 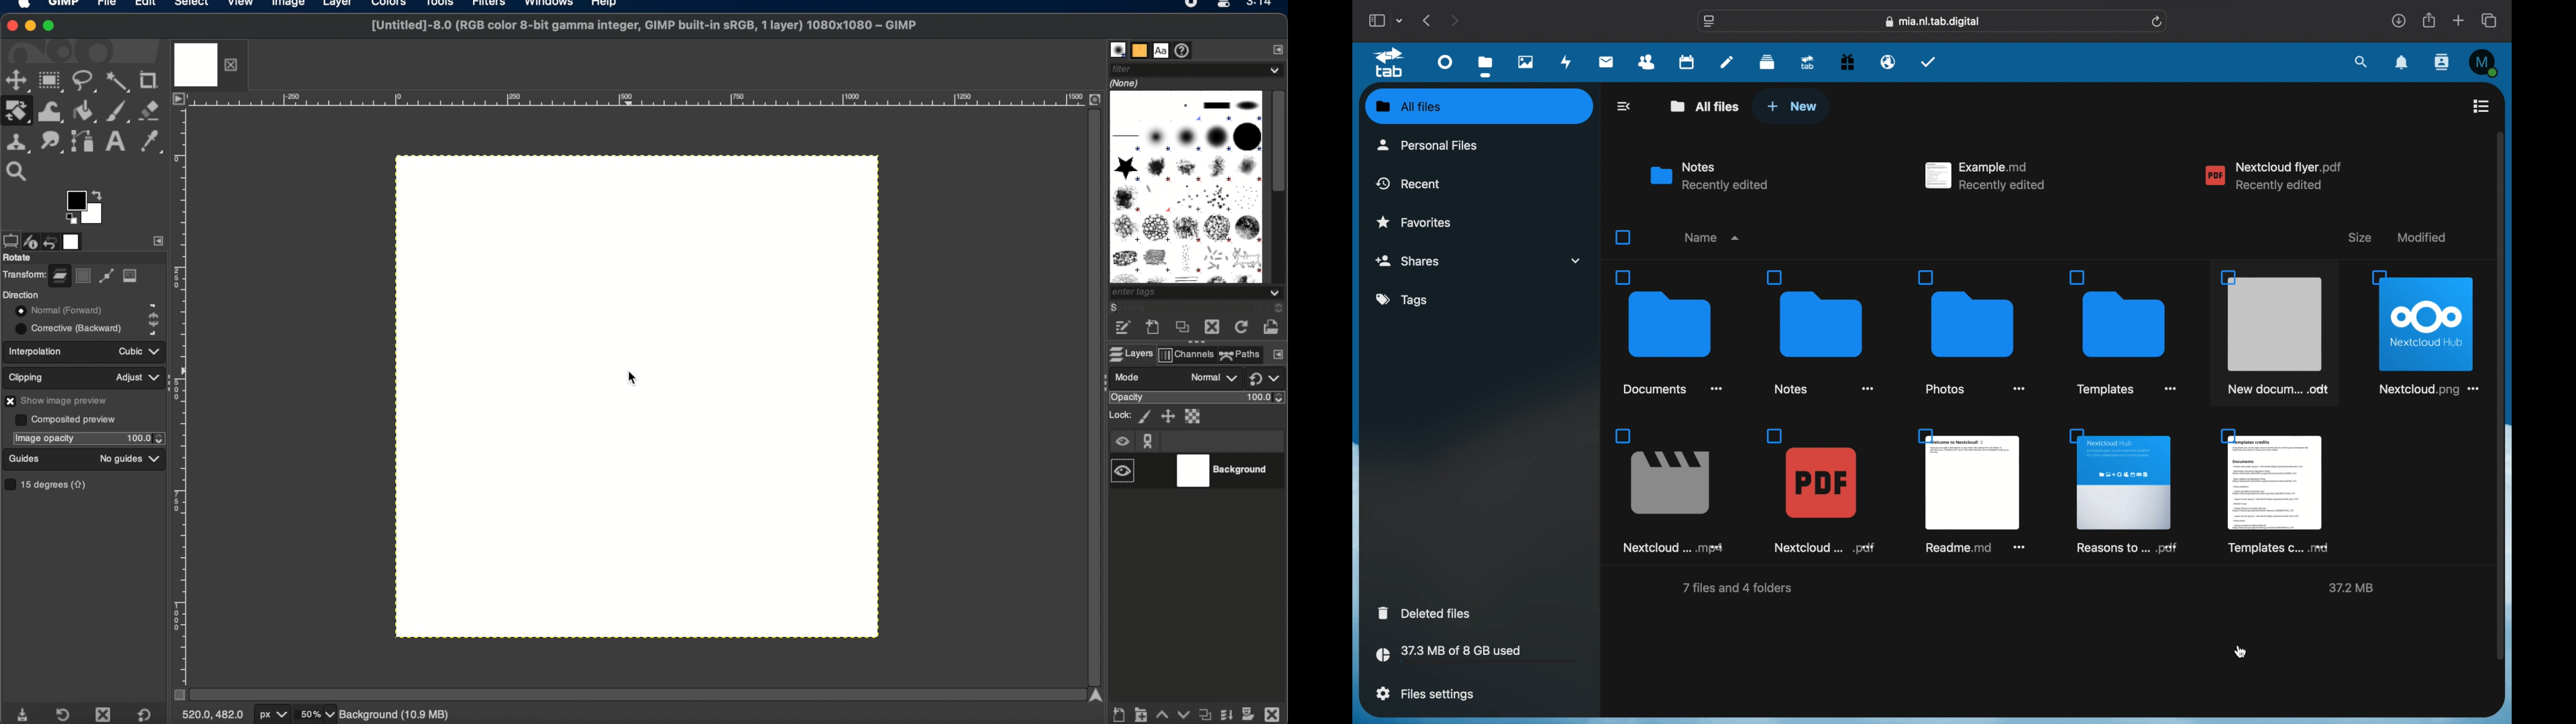 What do you see at coordinates (191, 5) in the screenshot?
I see `select` at bounding box center [191, 5].